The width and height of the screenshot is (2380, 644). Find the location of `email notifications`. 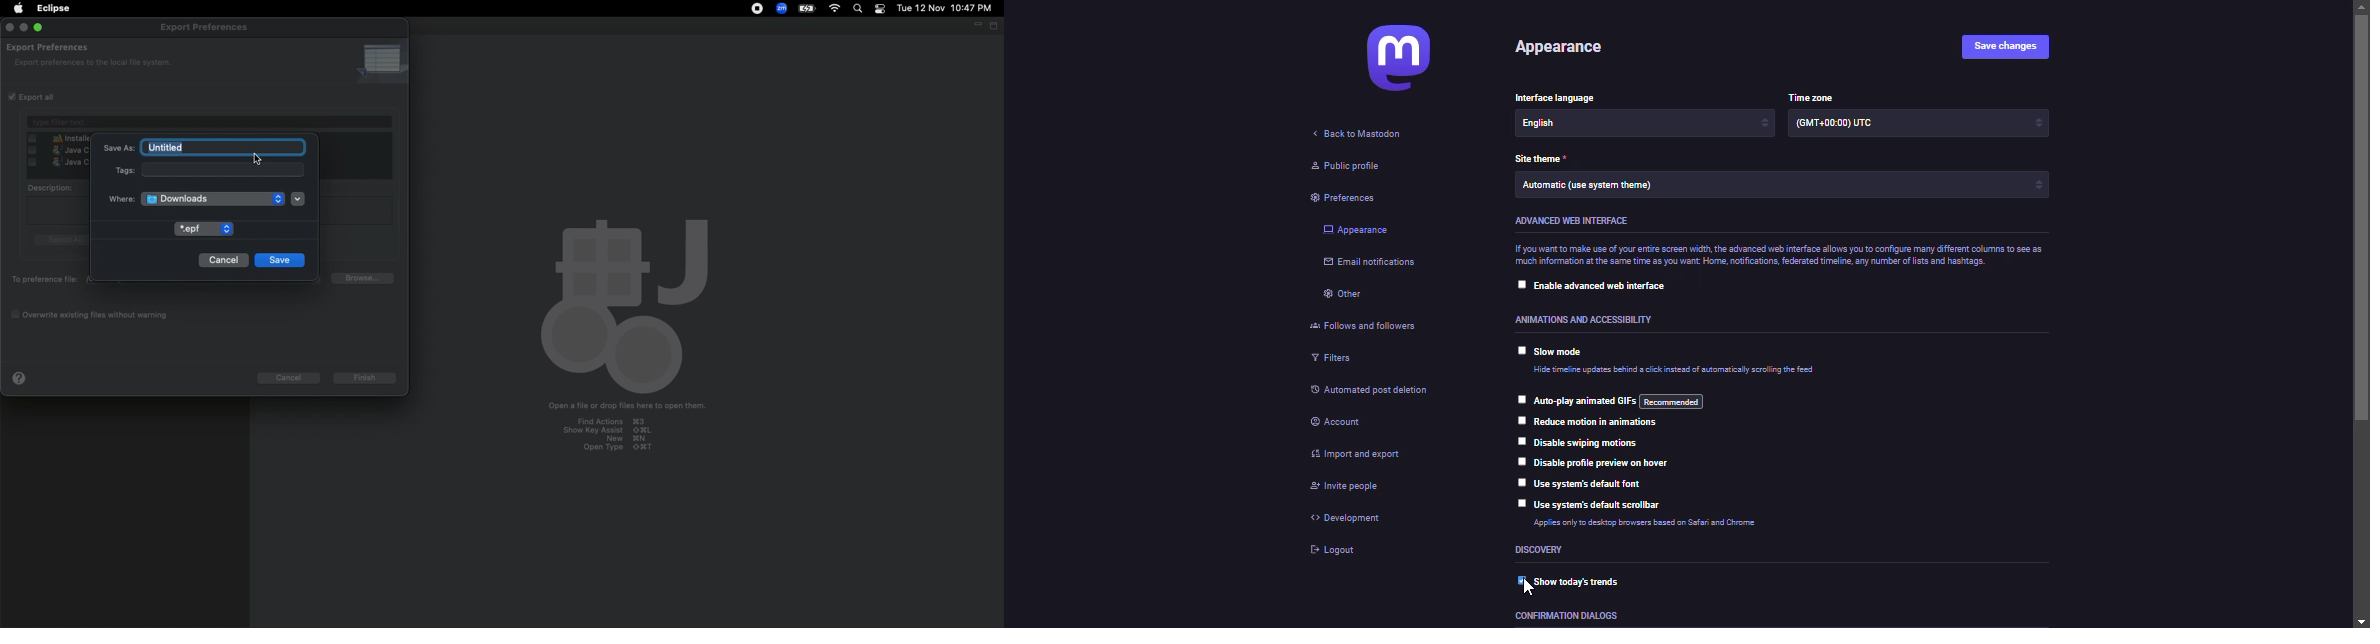

email notifications is located at coordinates (1373, 263).